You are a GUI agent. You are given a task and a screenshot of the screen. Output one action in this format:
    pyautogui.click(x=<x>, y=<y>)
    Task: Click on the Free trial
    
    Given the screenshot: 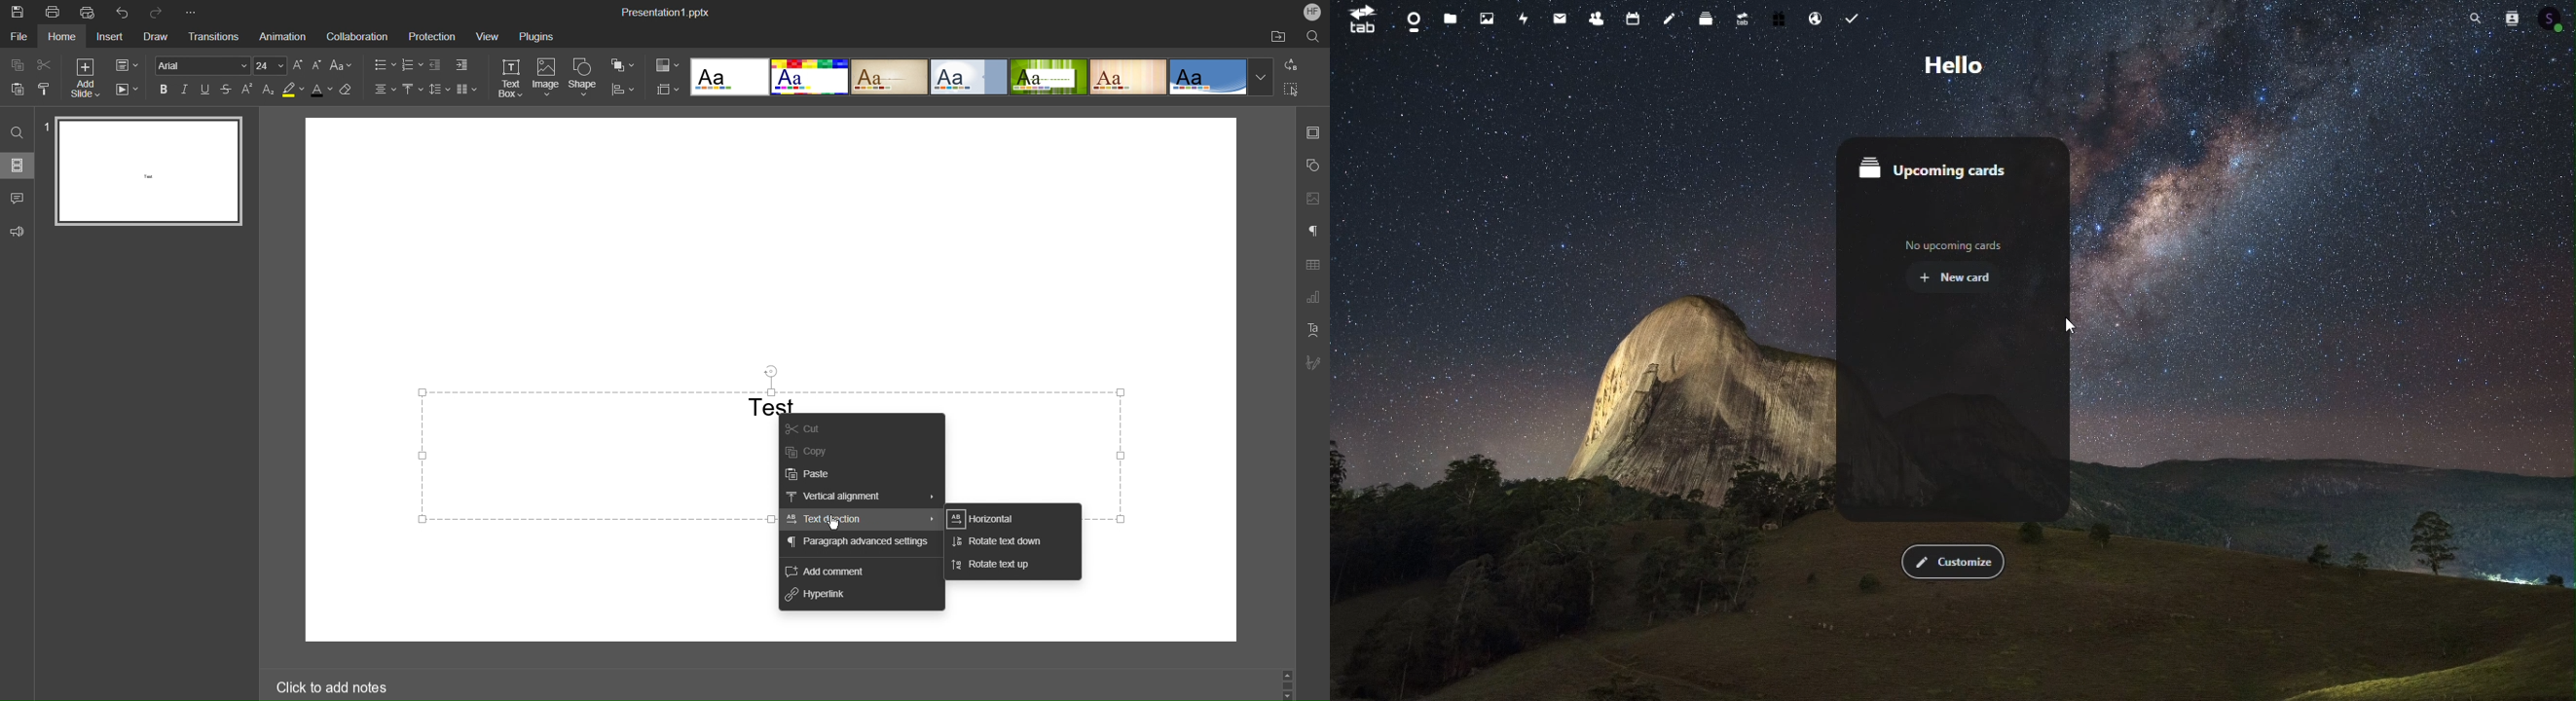 What is the action you would take?
    pyautogui.click(x=1780, y=16)
    